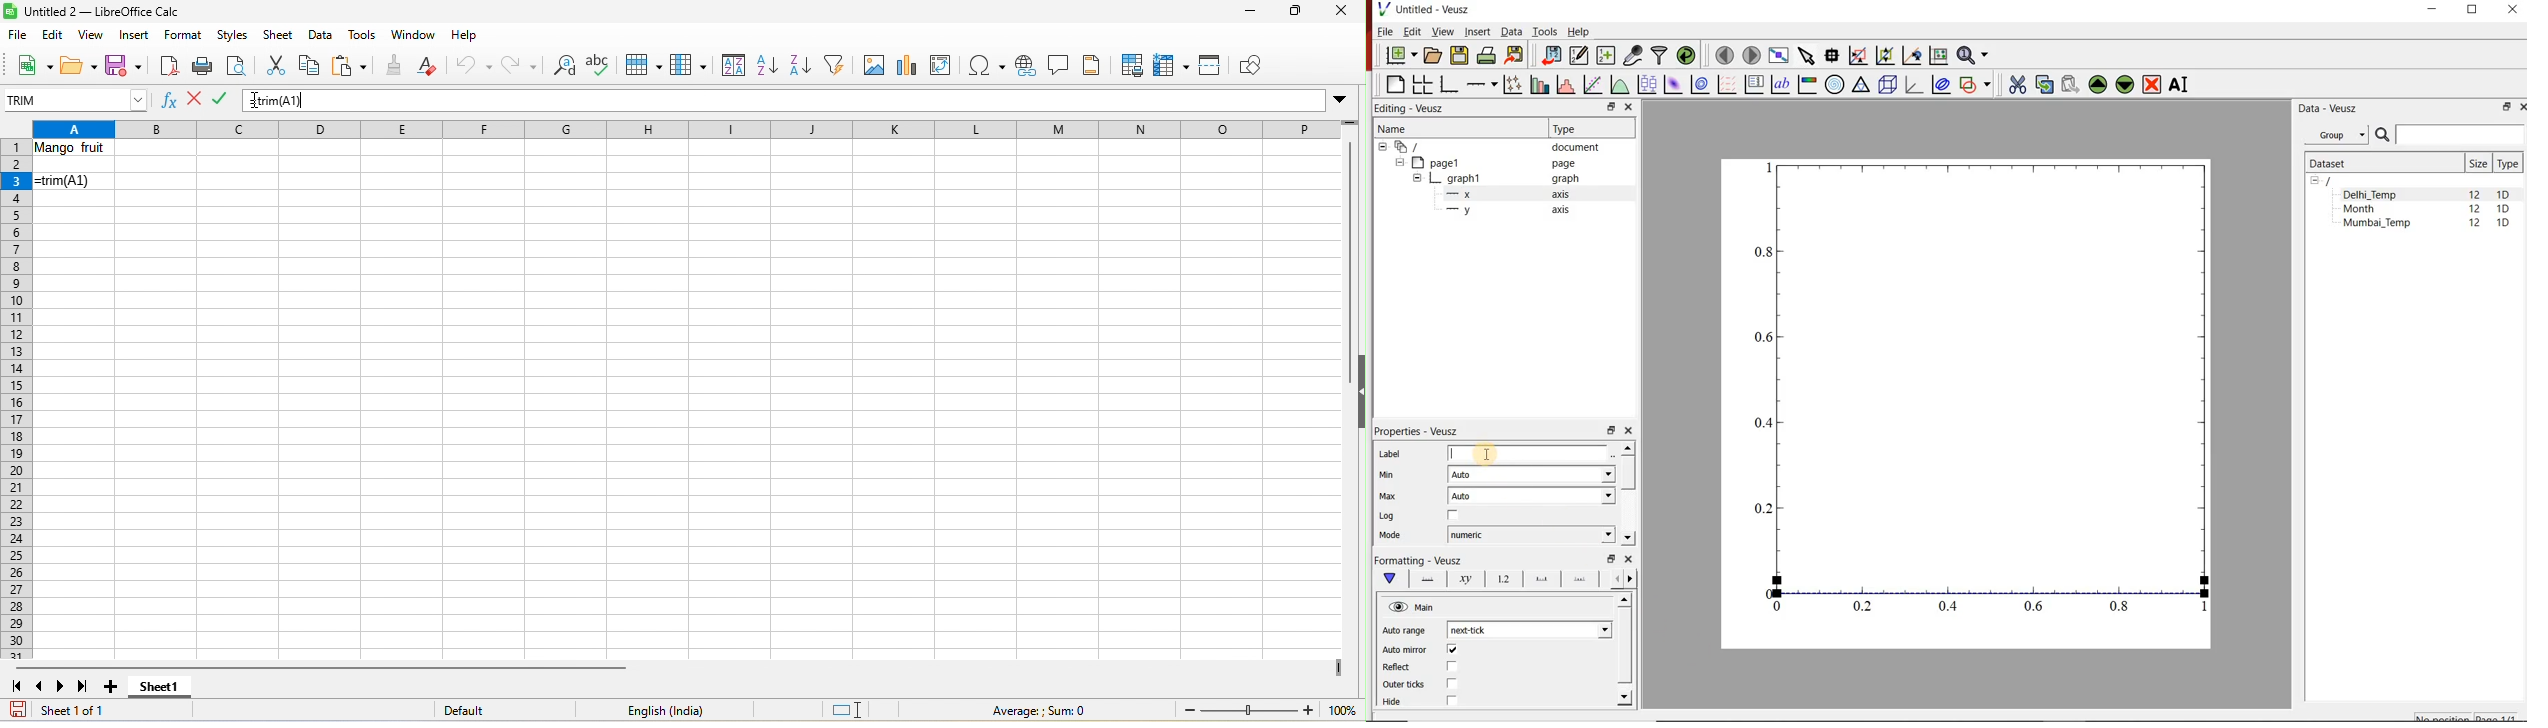  I want to click on data, so click(321, 36).